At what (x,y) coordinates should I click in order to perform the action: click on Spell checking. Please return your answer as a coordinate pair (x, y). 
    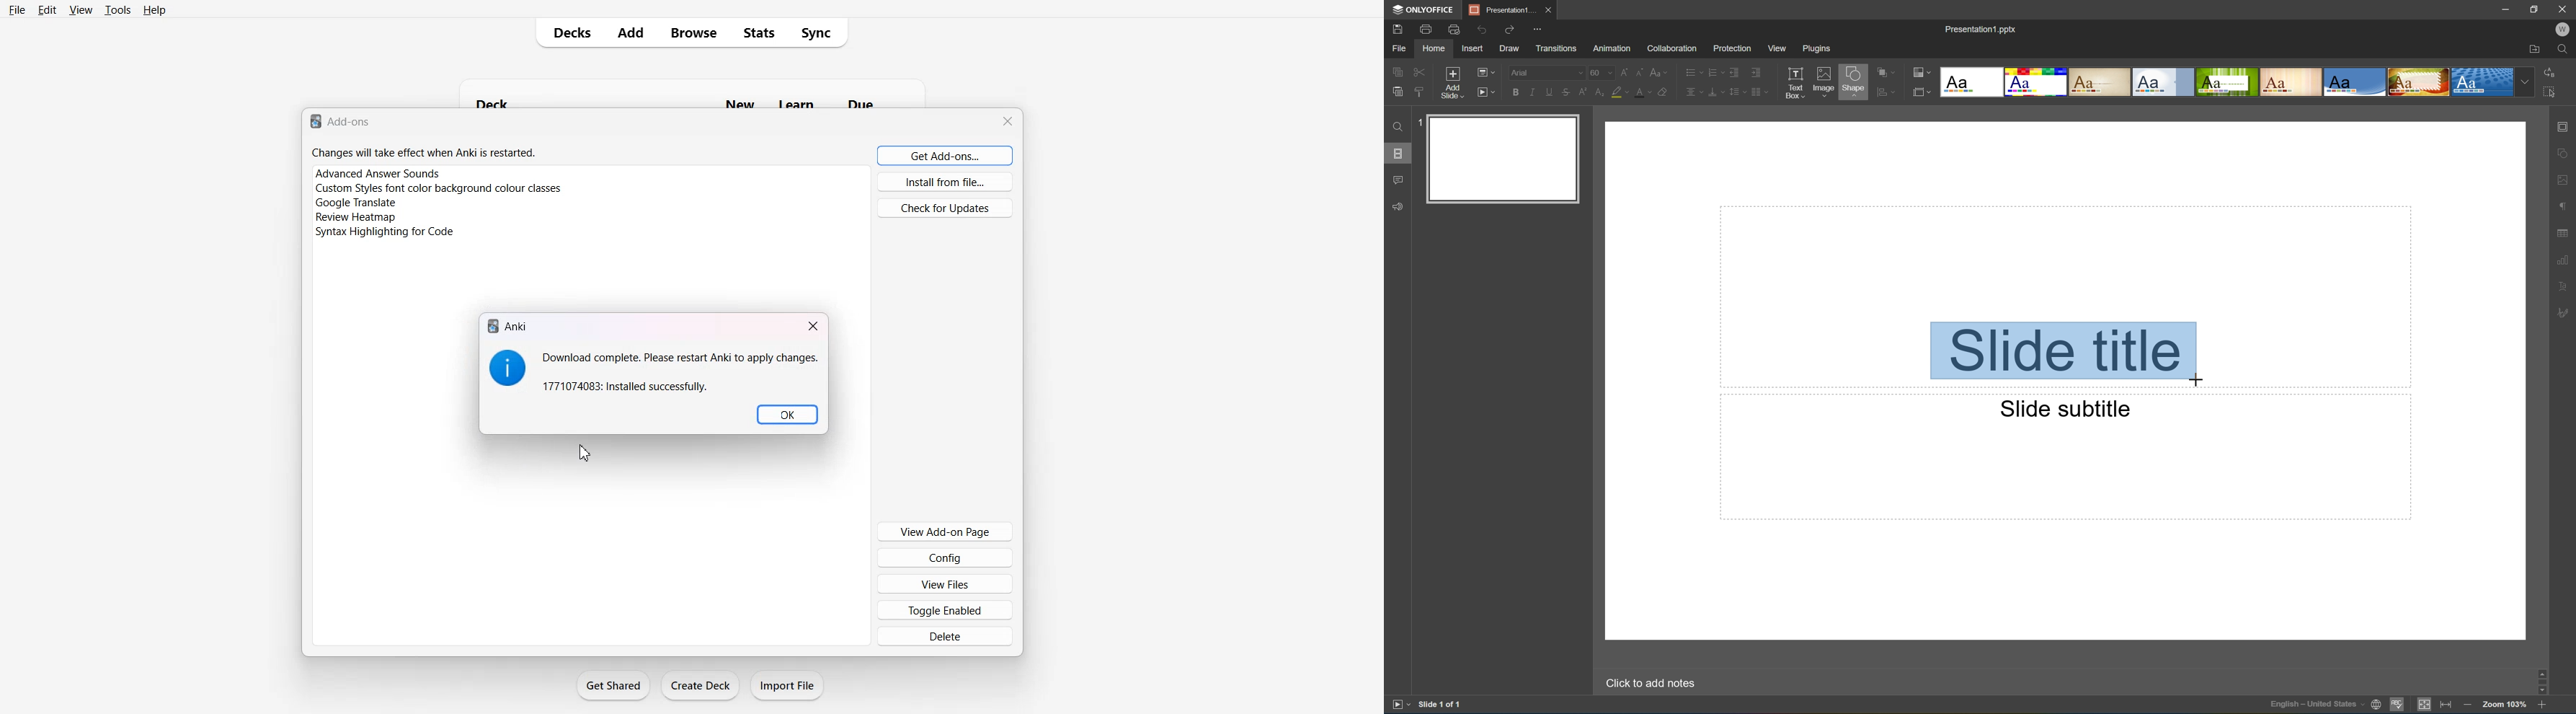
    Looking at the image, I should click on (2396, 707).